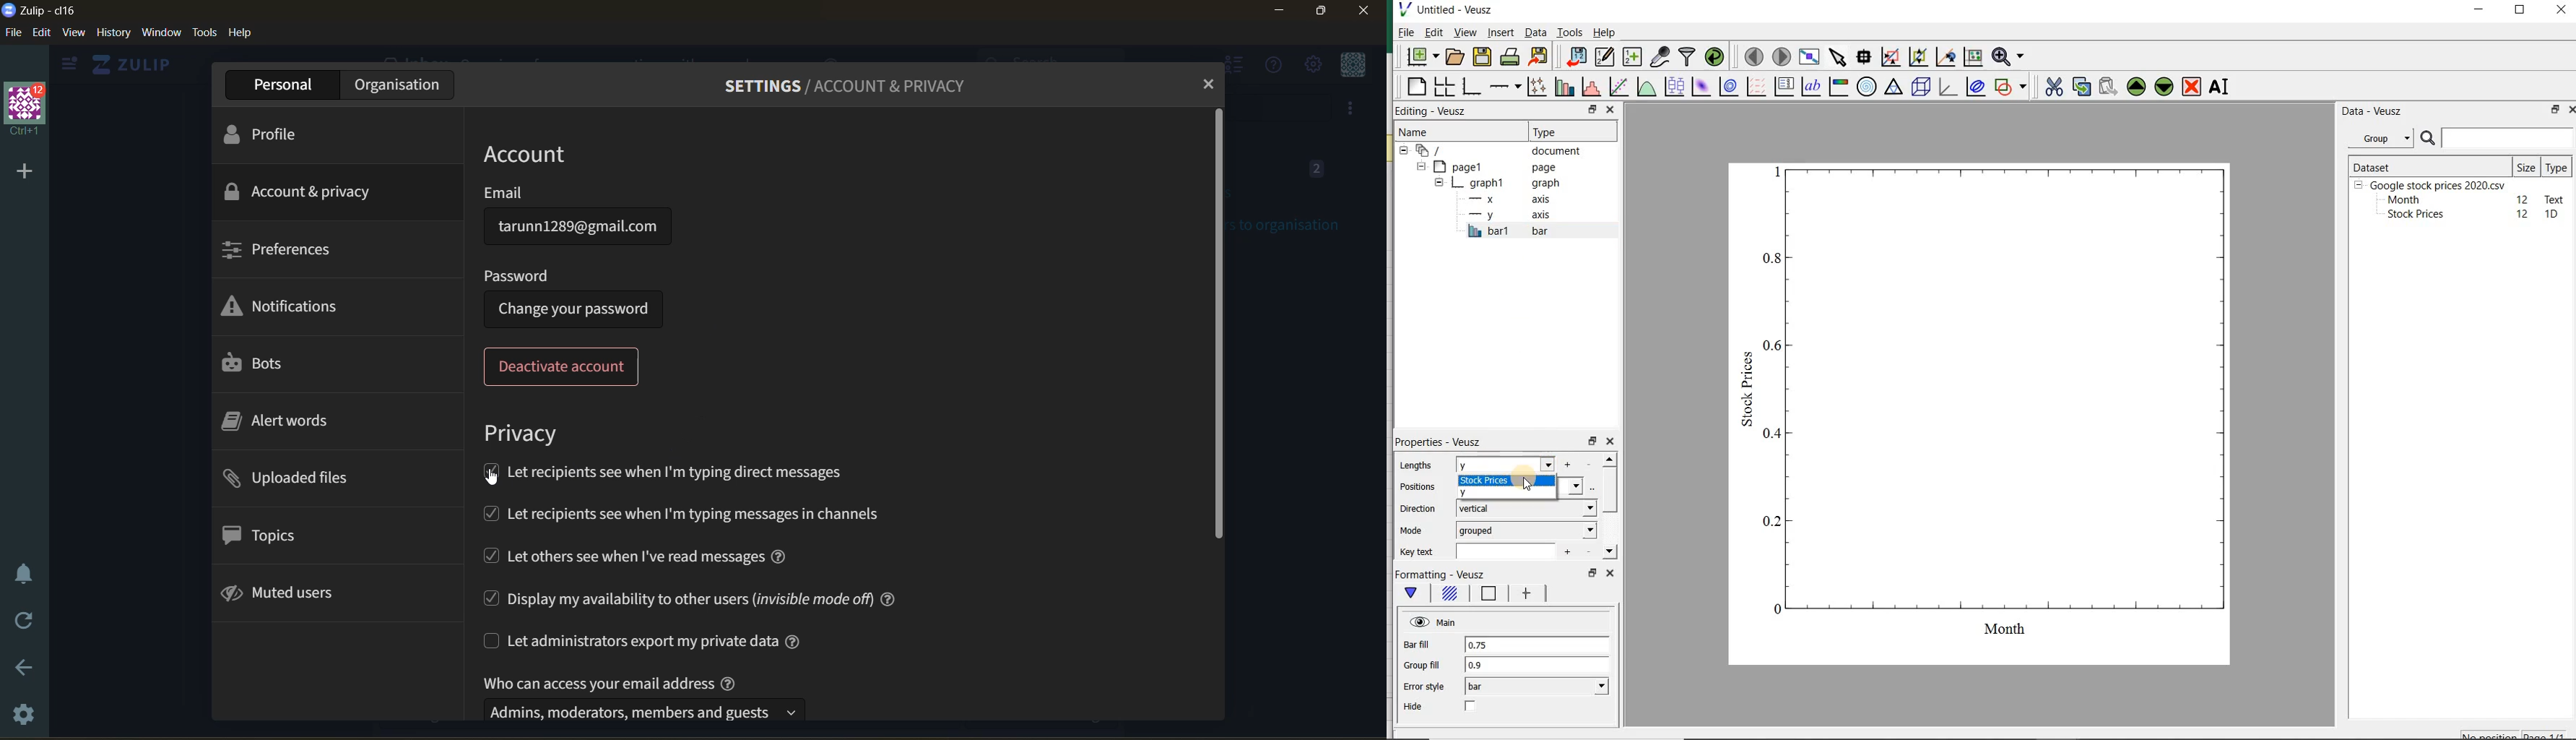 Image resolution: width=2576 pixels, height=756 pixels. Describe the element at coordinates (288, 310) in the screenshot. I see `notifications` at that location.